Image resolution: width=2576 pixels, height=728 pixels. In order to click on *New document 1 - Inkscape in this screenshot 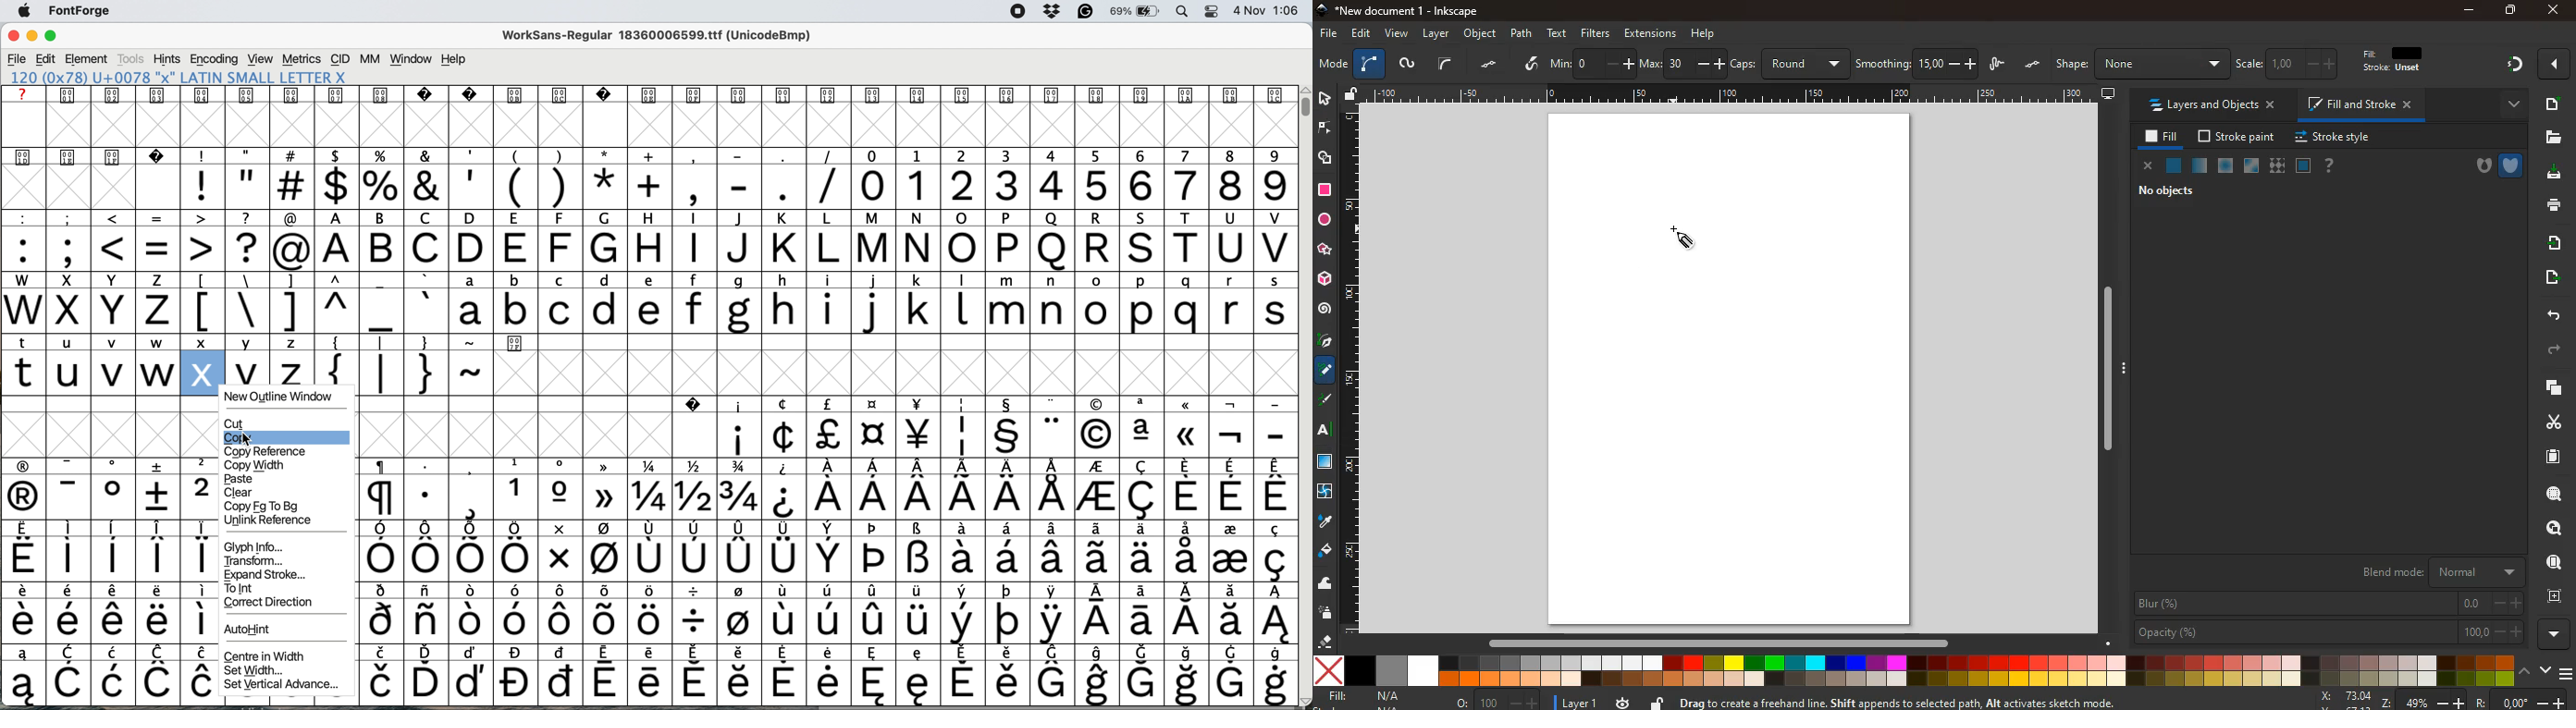, I will do `click(1396, 11)`.